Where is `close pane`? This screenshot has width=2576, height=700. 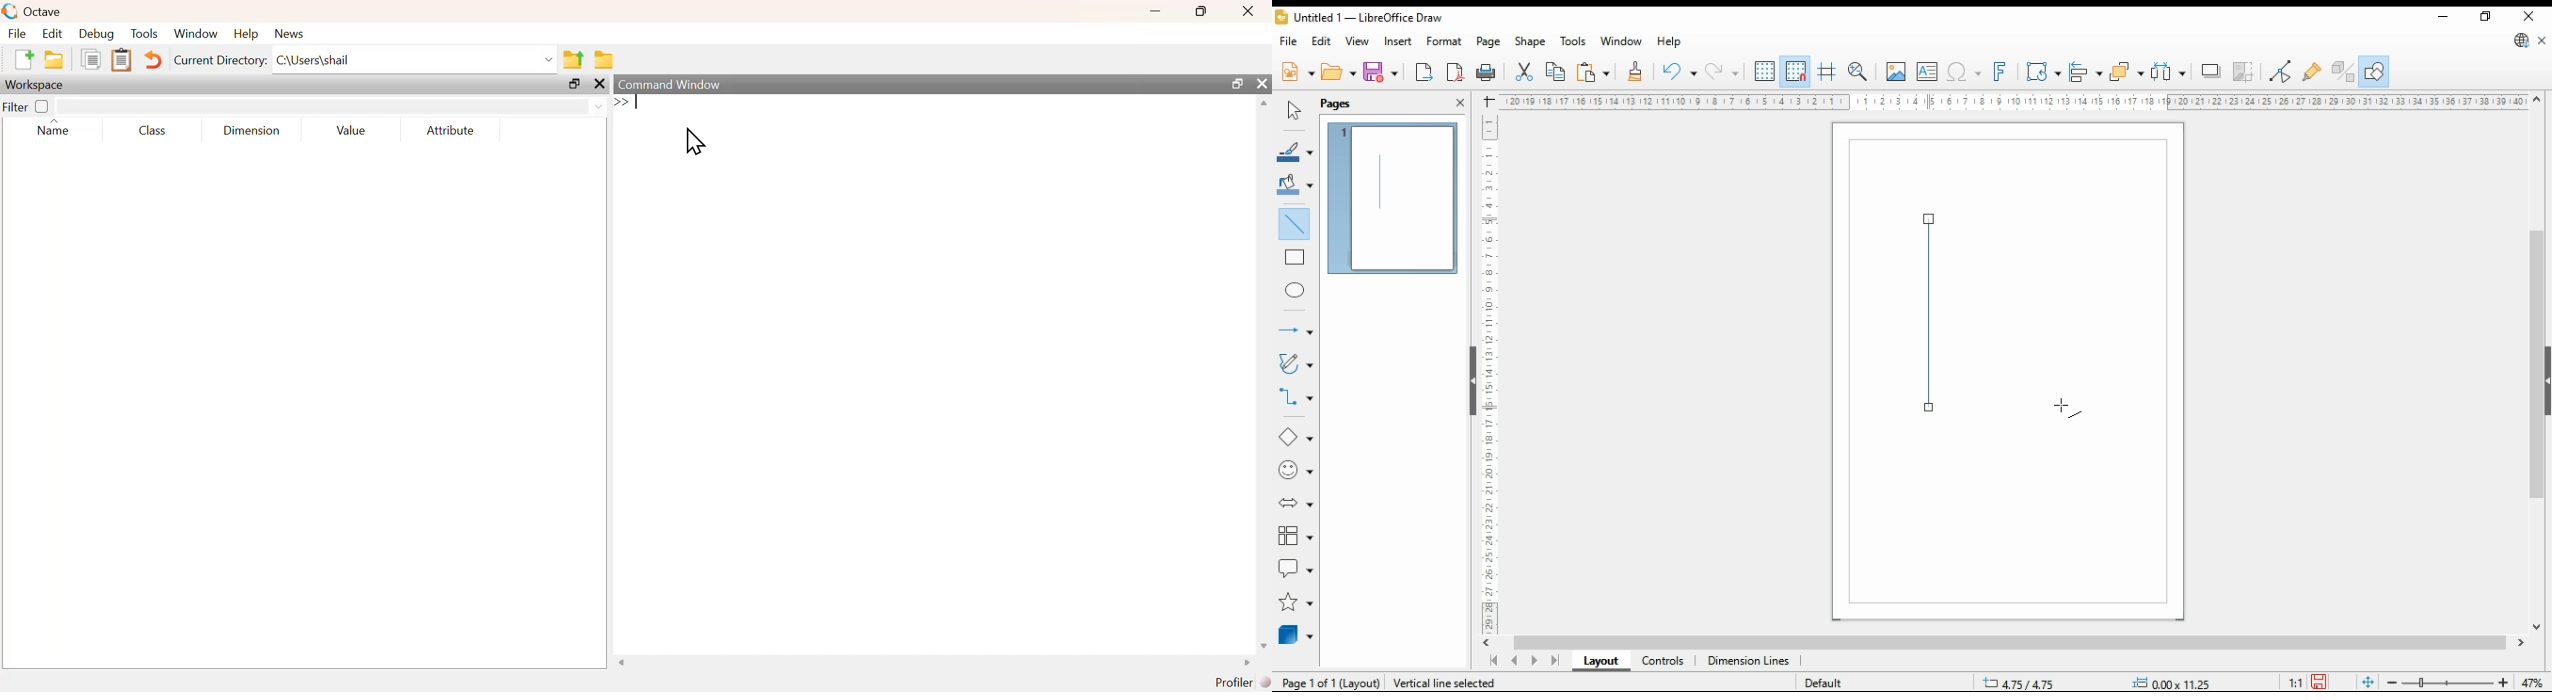
close pane is located at coordinates (1459, 101).